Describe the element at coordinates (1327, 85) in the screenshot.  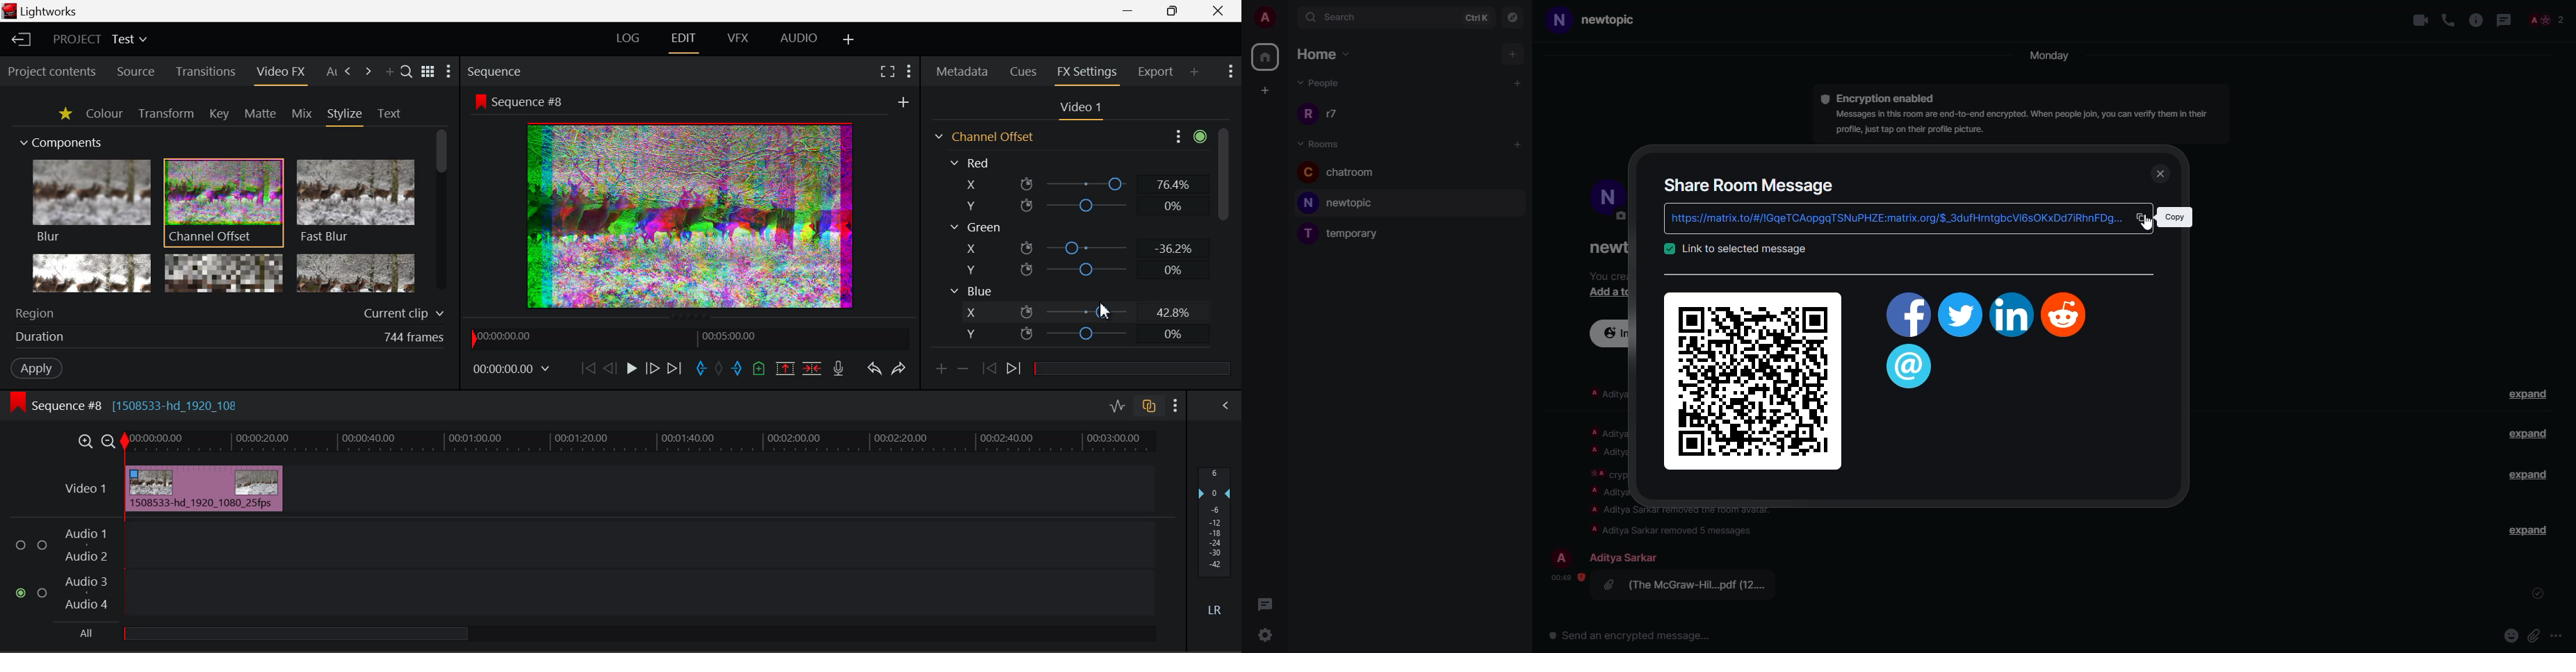
I see `people` at that location.